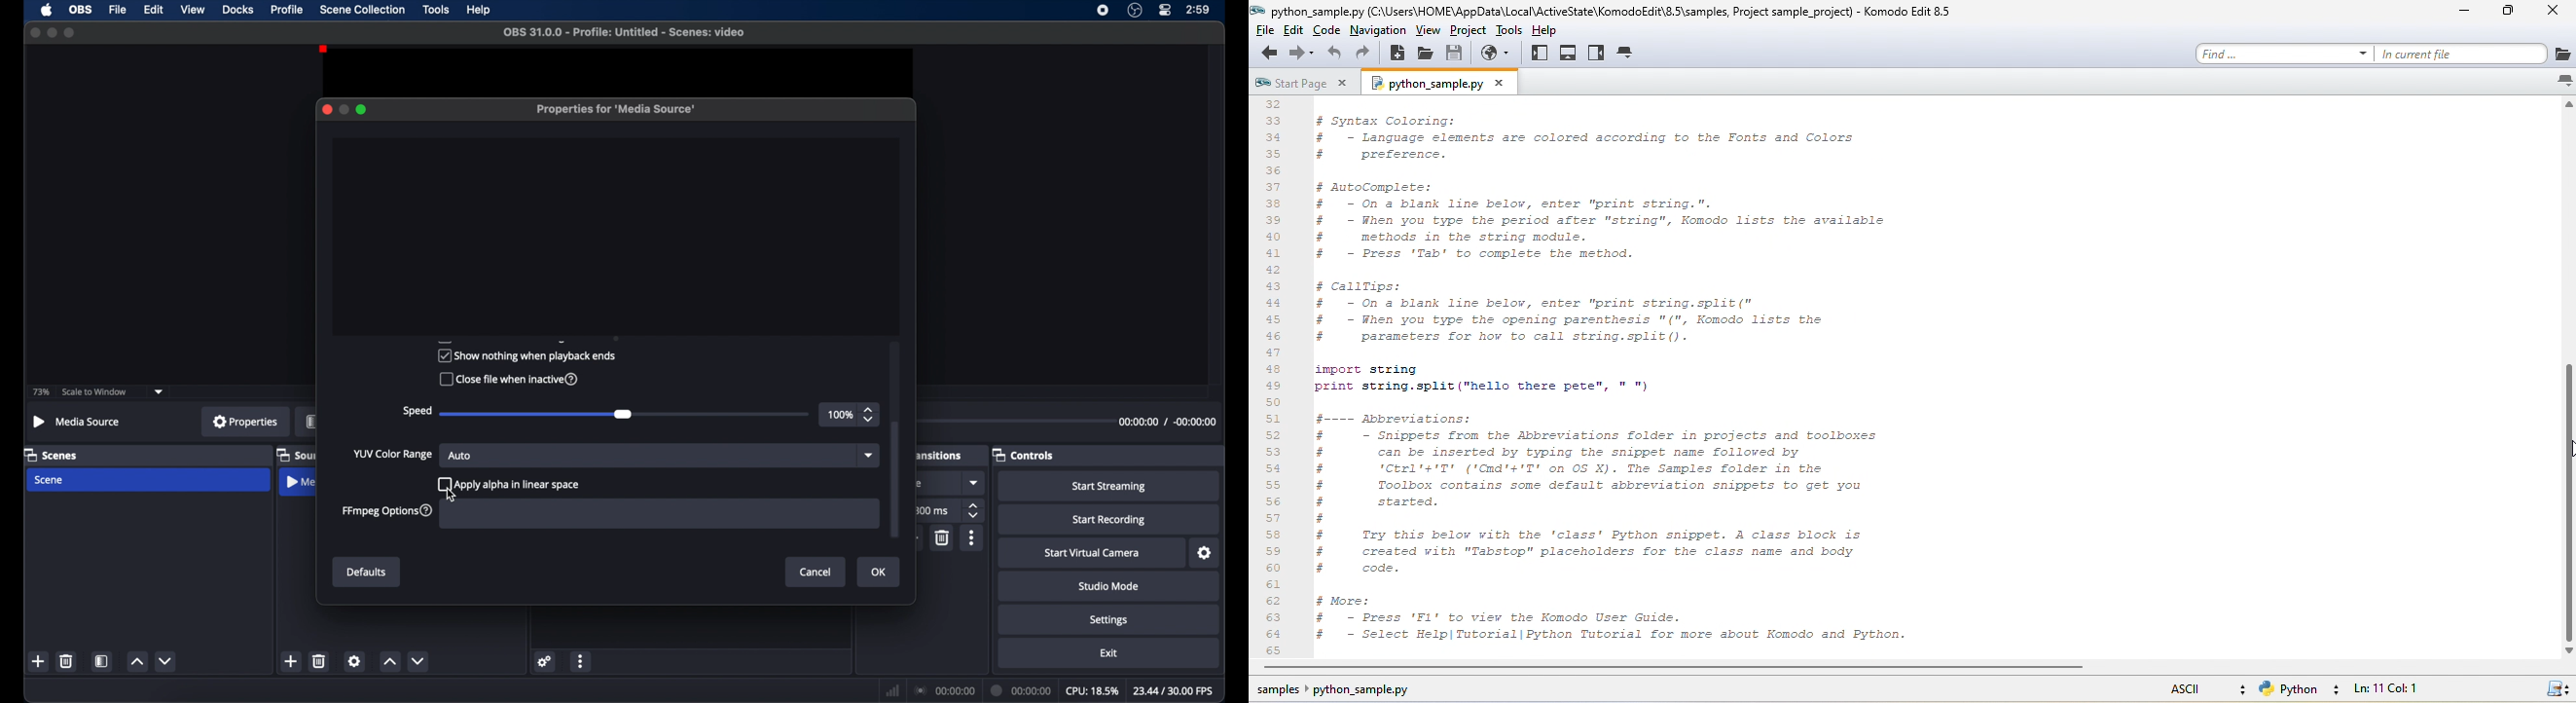 The height and width of the screenshot is (728, 2576). I want to click on stepper buttons, so click(975, 510).